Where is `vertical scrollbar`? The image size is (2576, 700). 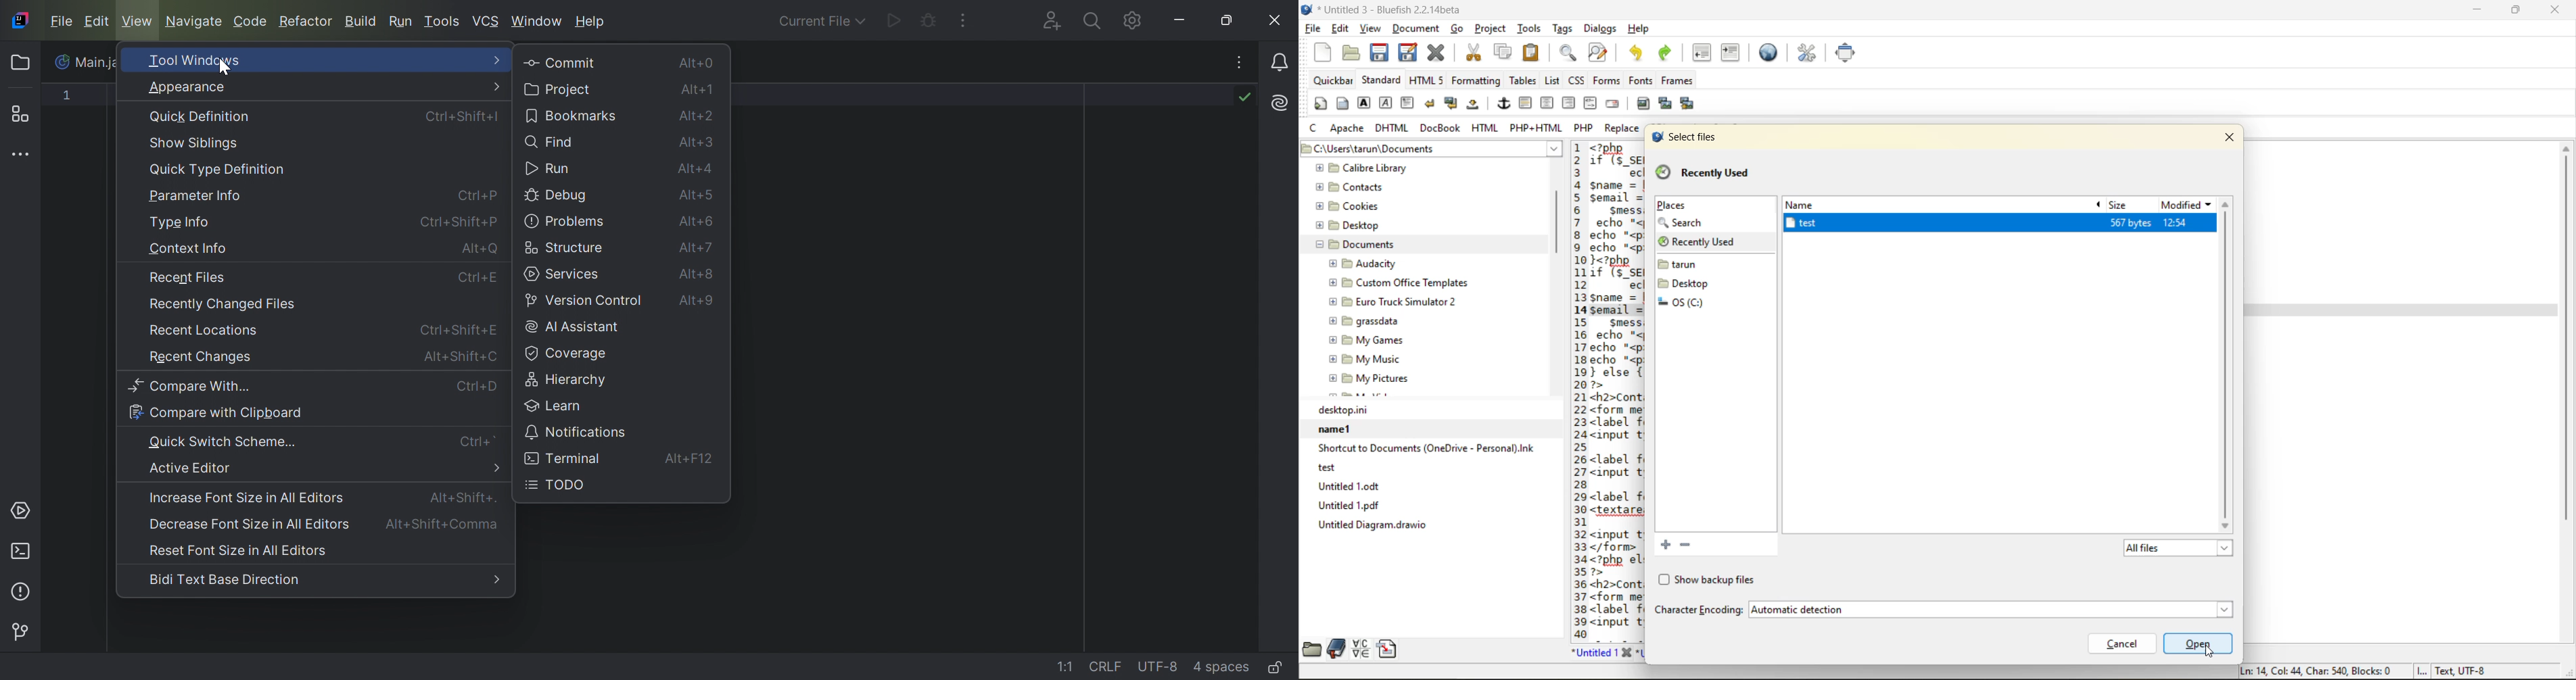 vertical scrollbar is located at coordinates (2230, 363).